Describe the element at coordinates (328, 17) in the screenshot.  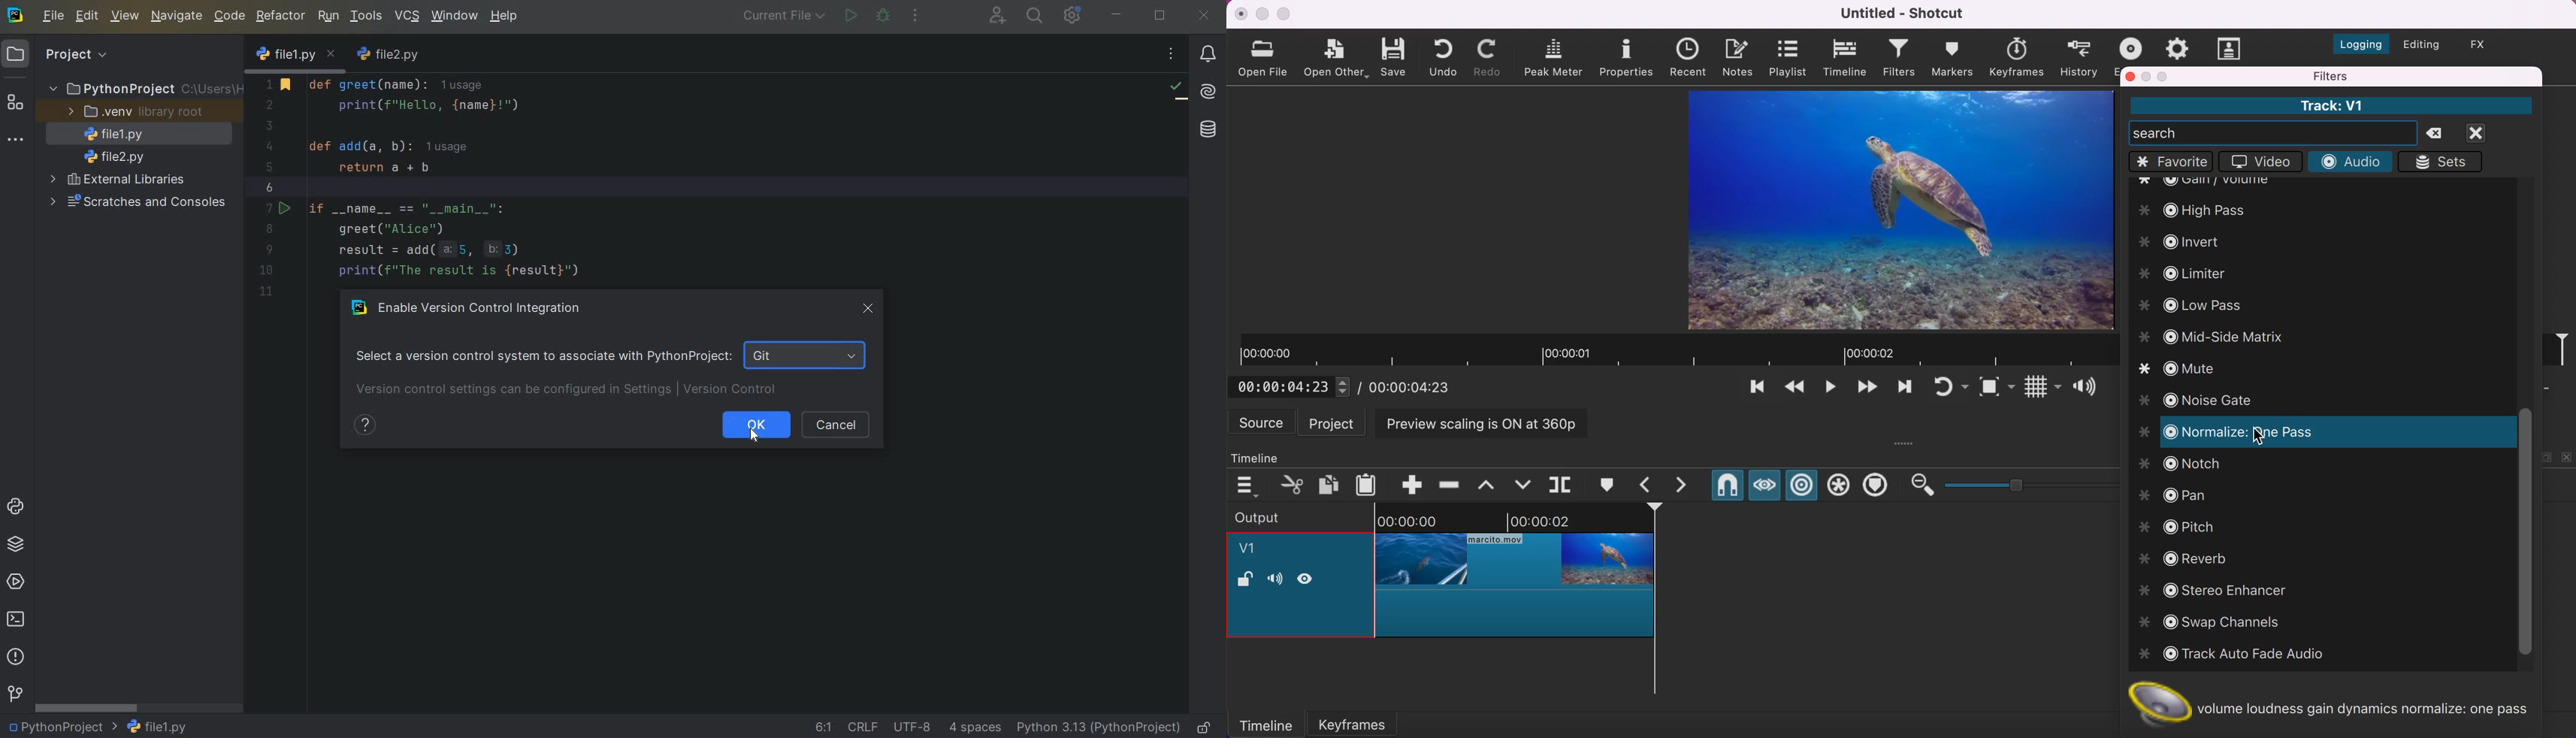
I see `run` at that location.